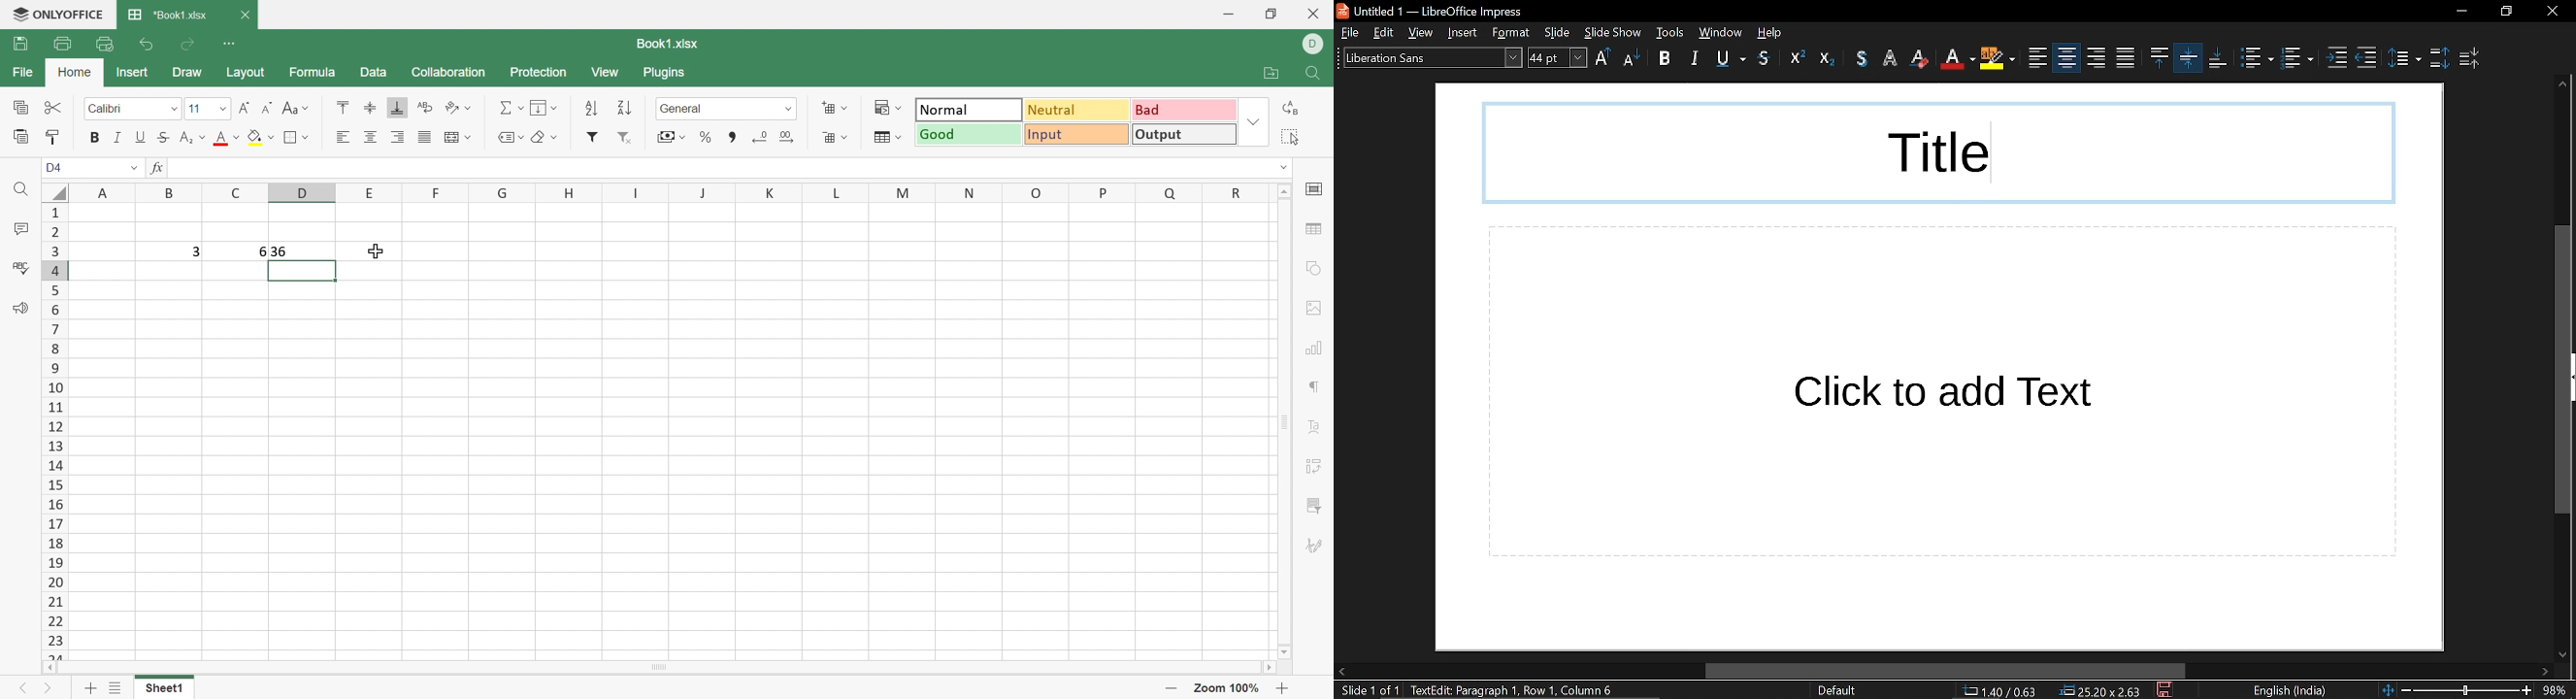 This screenshot has height=700, width=2576. I want to click on Orientation, so click(458, 107).